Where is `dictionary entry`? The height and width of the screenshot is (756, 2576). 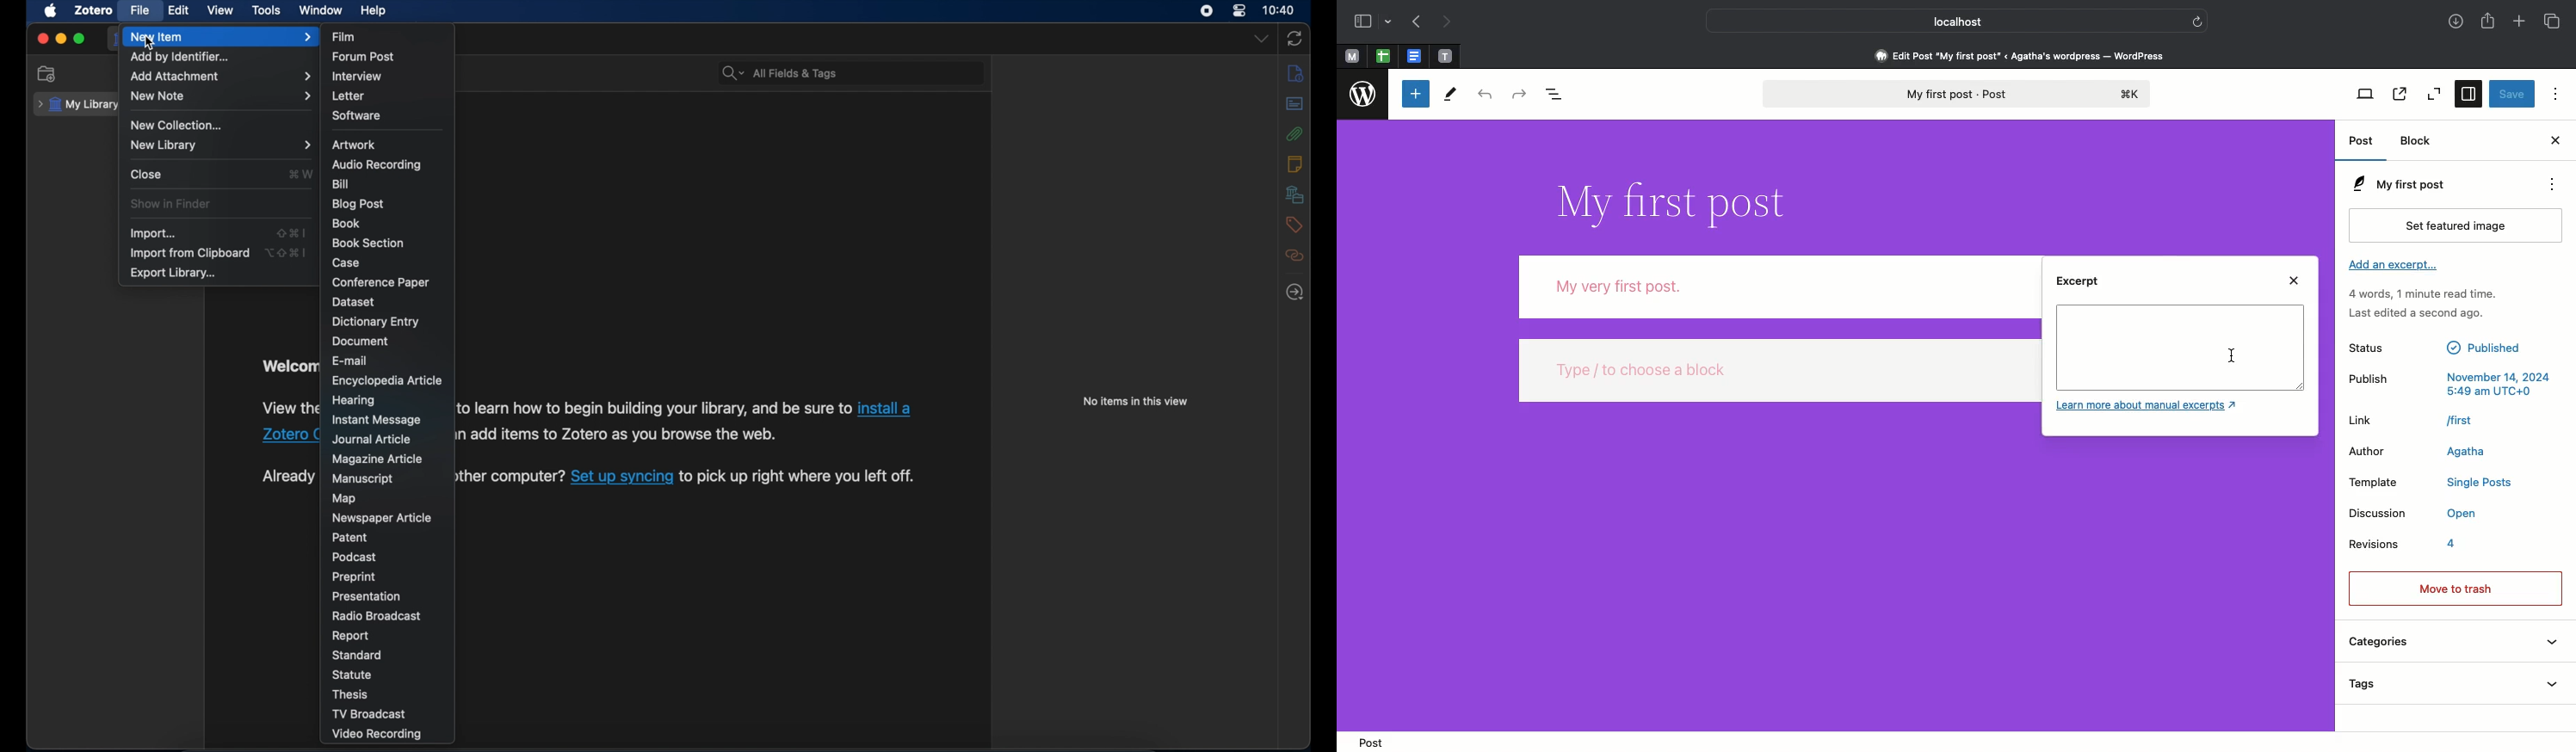
dictionary entry is located at coordinates (377, 322).